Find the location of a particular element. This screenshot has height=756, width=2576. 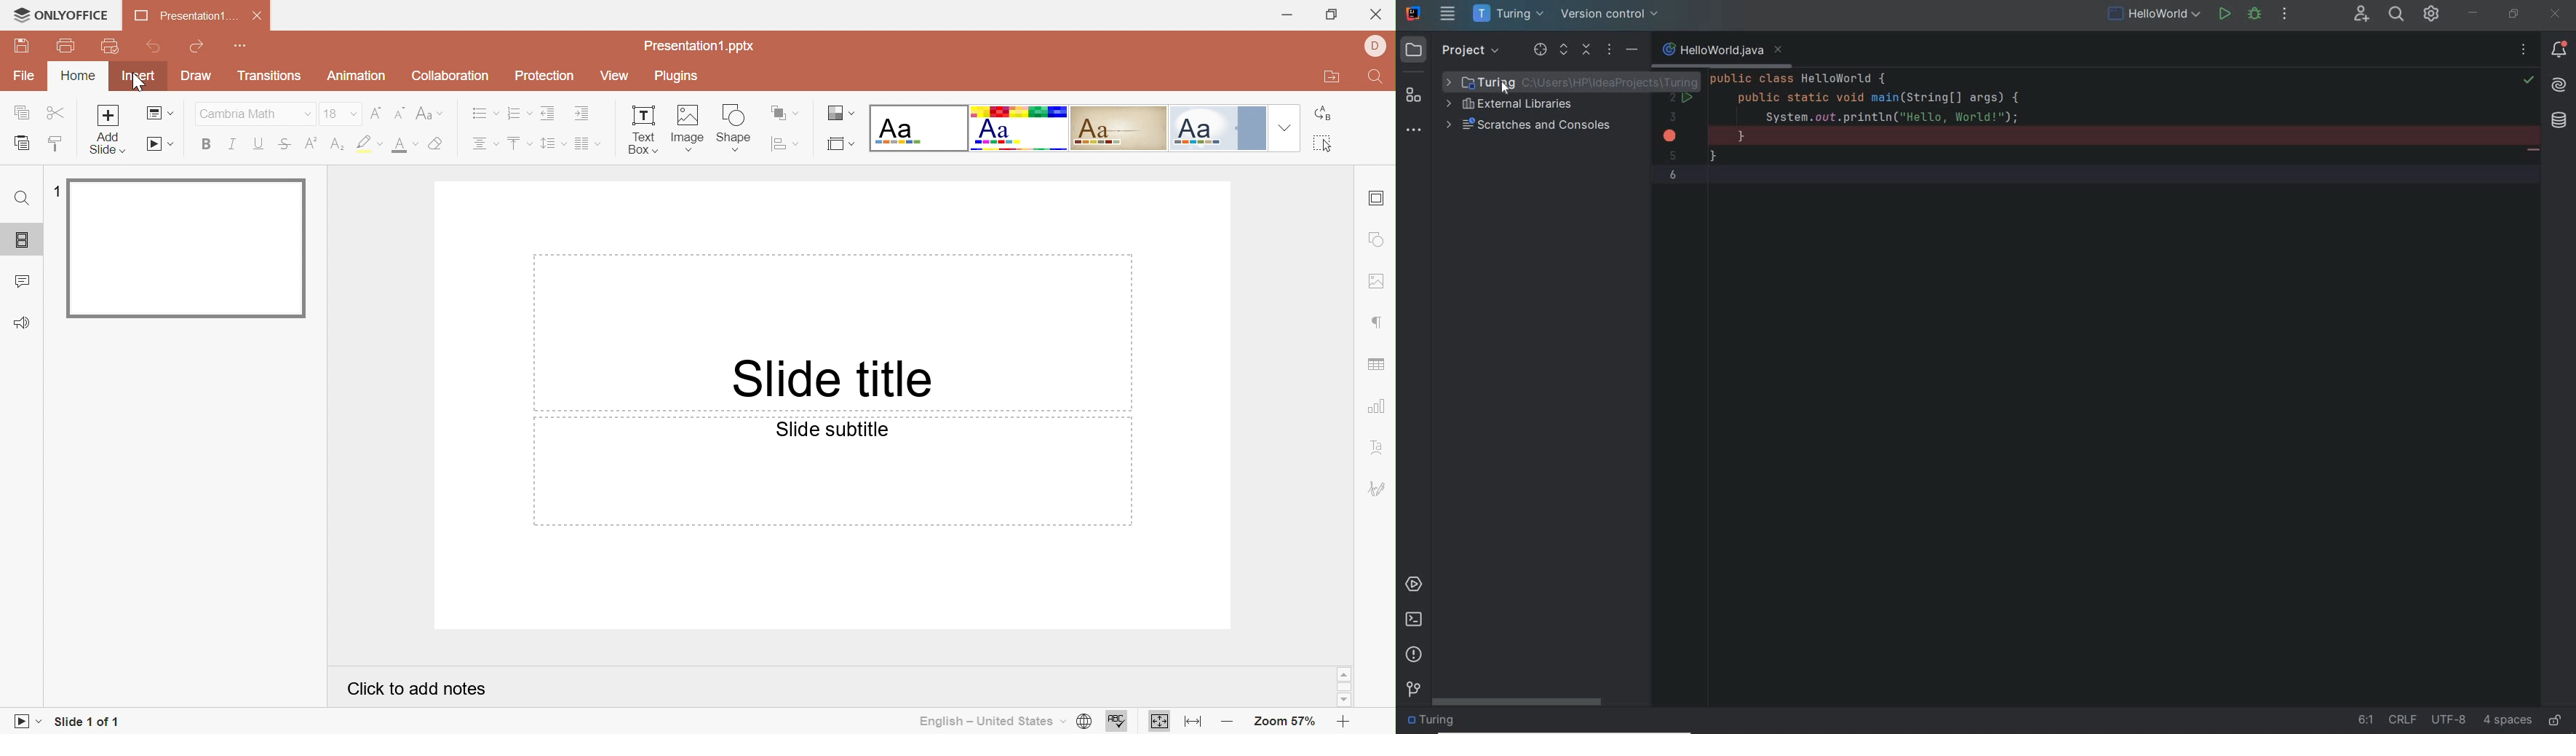

Close is located at coordinates (257, 17).